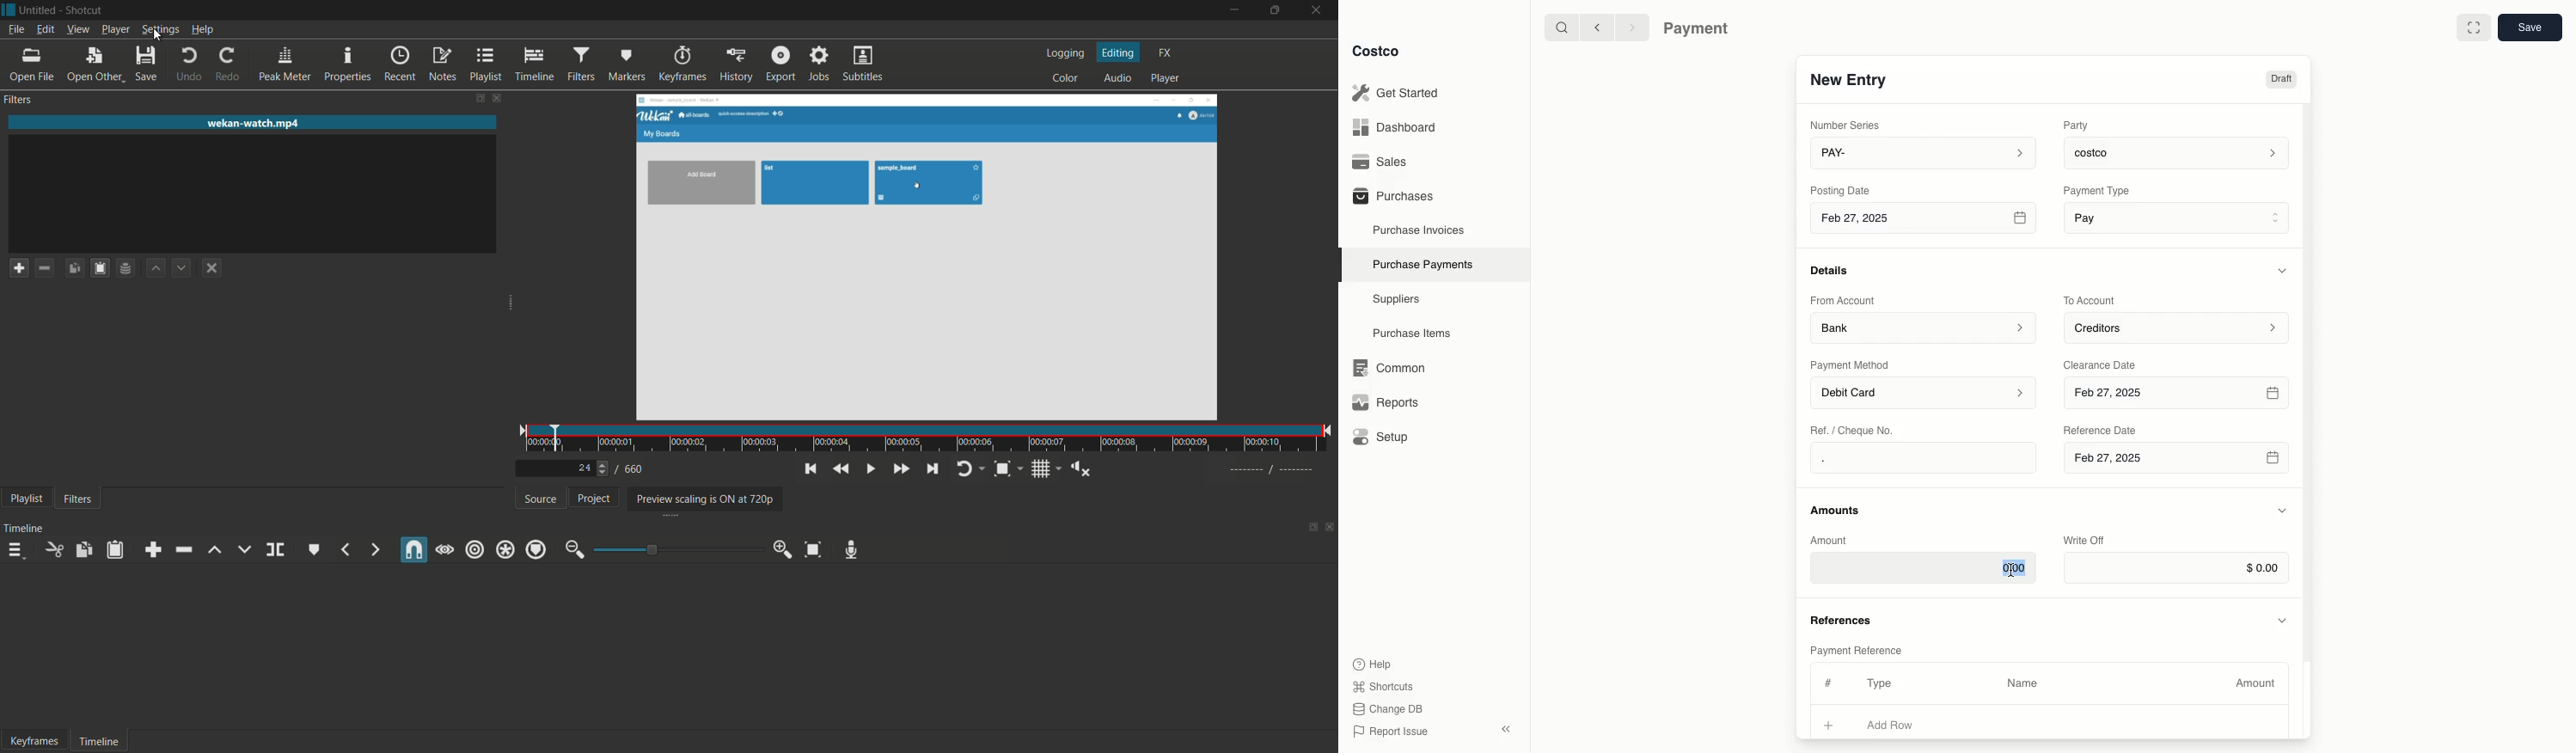 The width and height of the screenshot is (2576, 756). I want to click on , so click(1082, 472).